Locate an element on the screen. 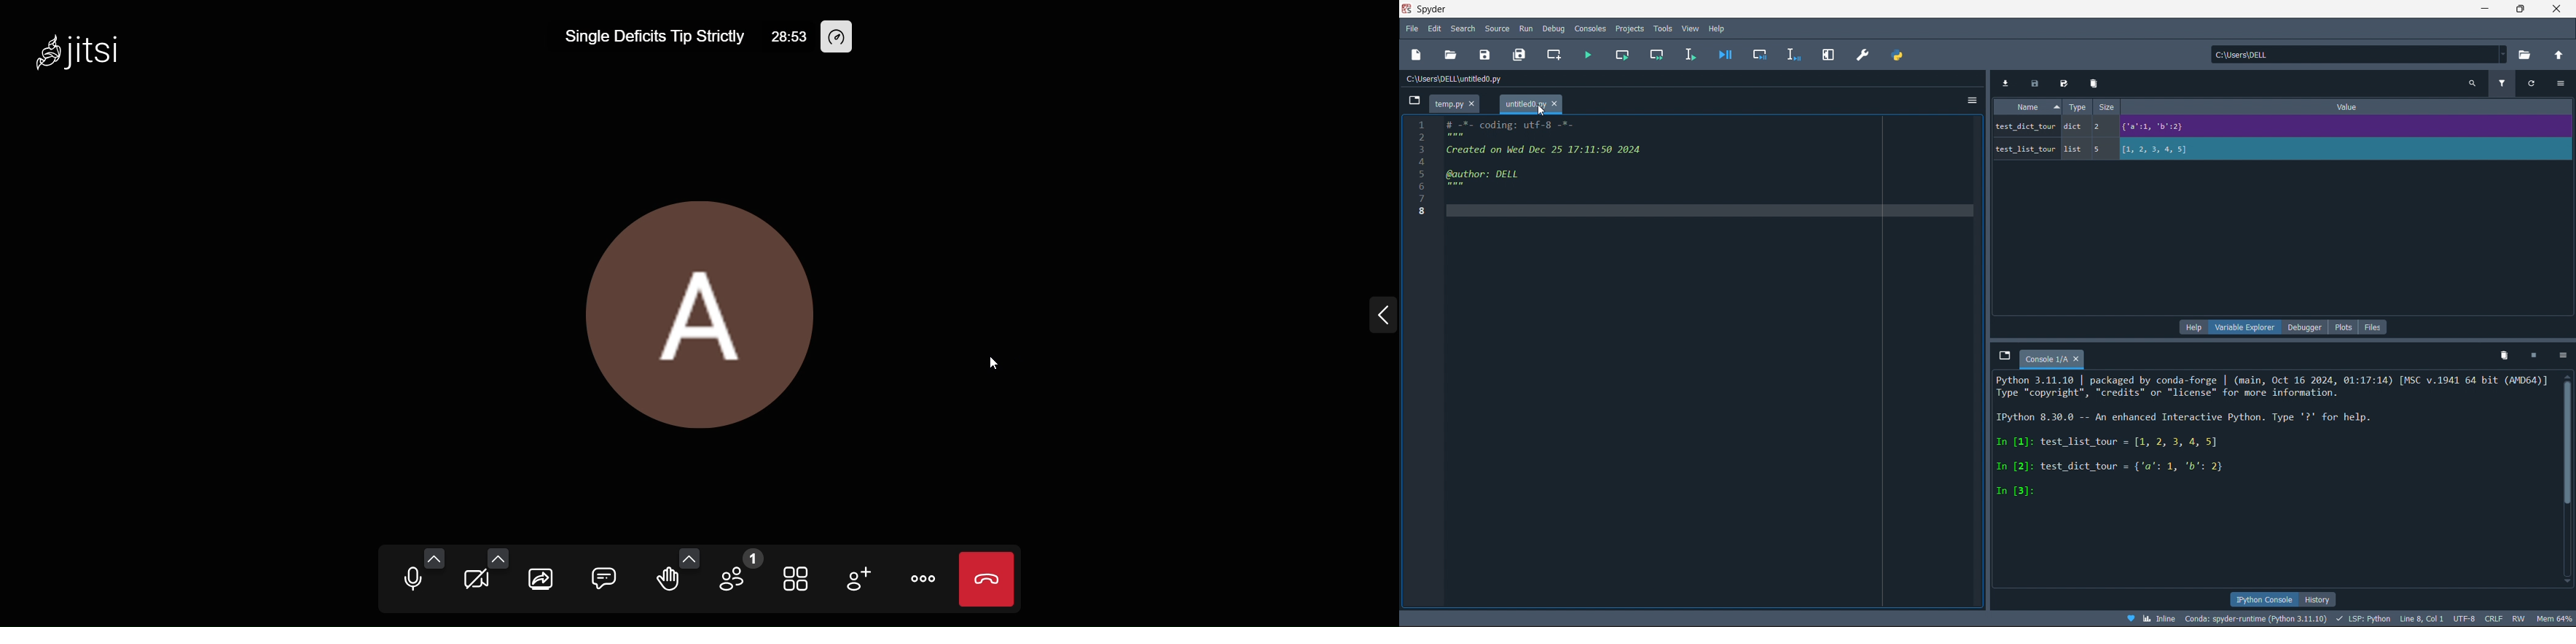  Conda: spyder-runtime(Python 3.11.10)) is located at coordinates (2256, 618).